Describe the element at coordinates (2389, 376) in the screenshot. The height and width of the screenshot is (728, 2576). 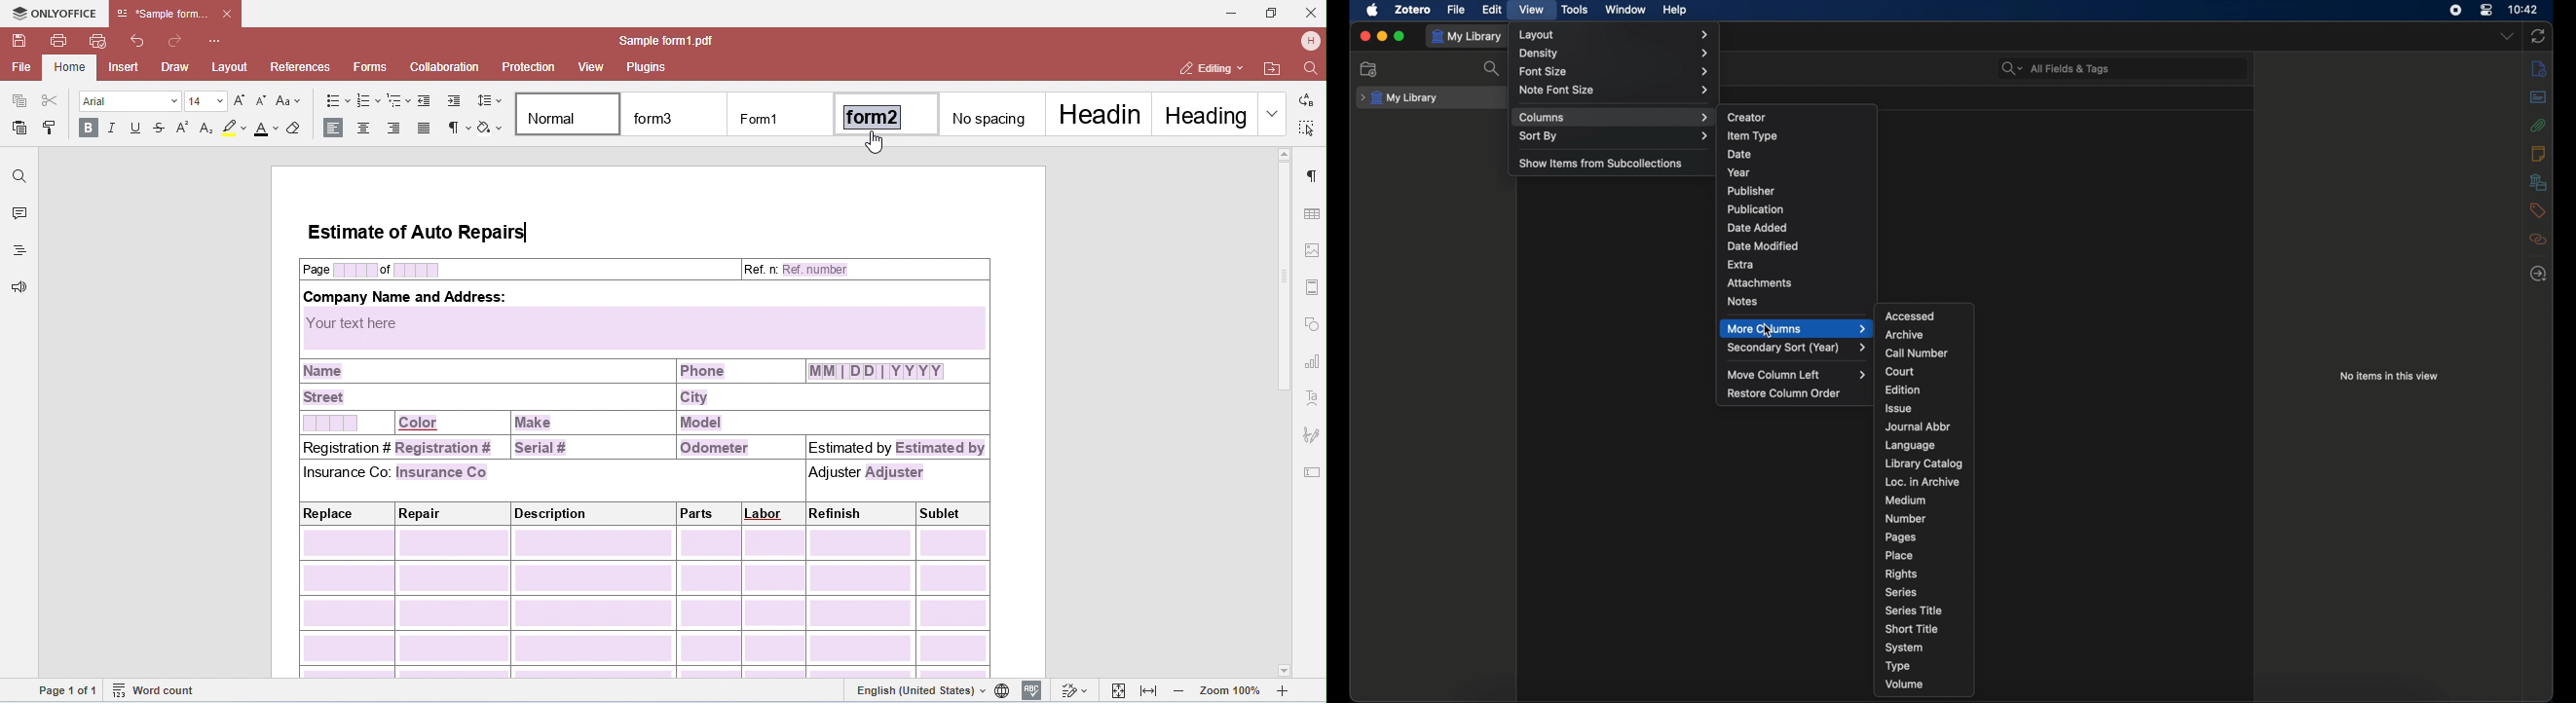
I see `no items in this view` at that location.